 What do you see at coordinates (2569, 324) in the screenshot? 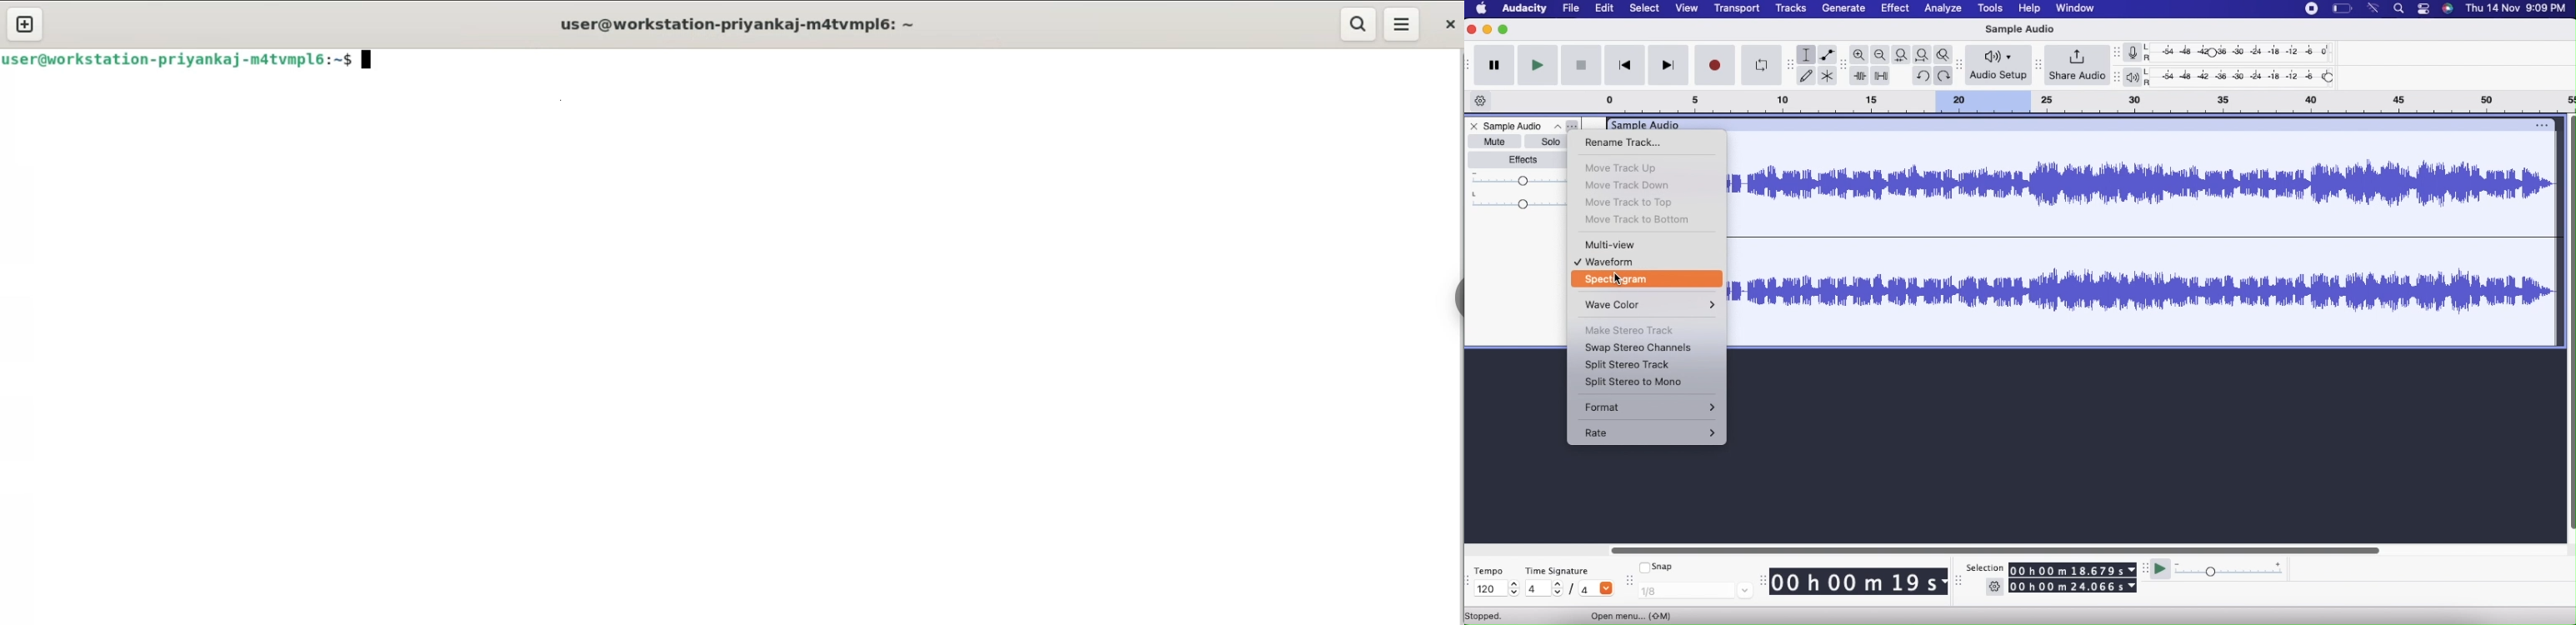
I see `vertical scrollbar` at bounding box center [2569, 324].